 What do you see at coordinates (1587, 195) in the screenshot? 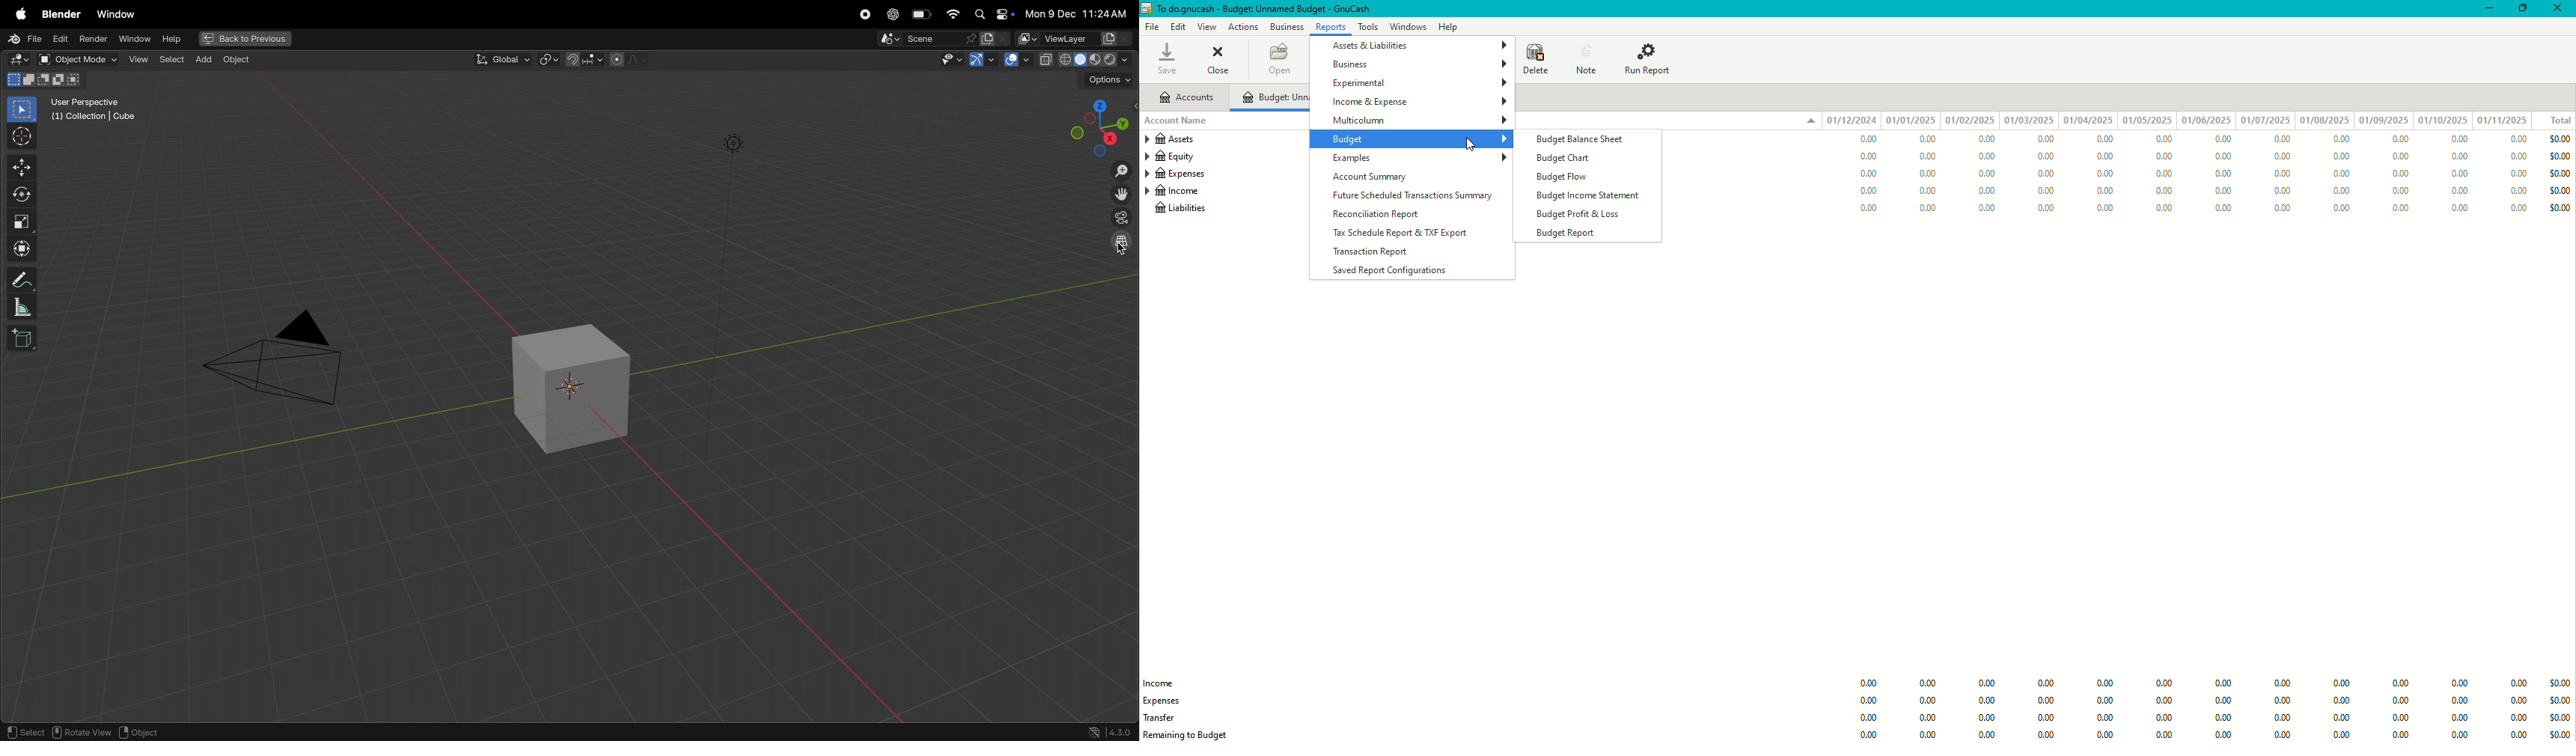
I see `Budget Income Statement` at bounding box center [1587, 195].